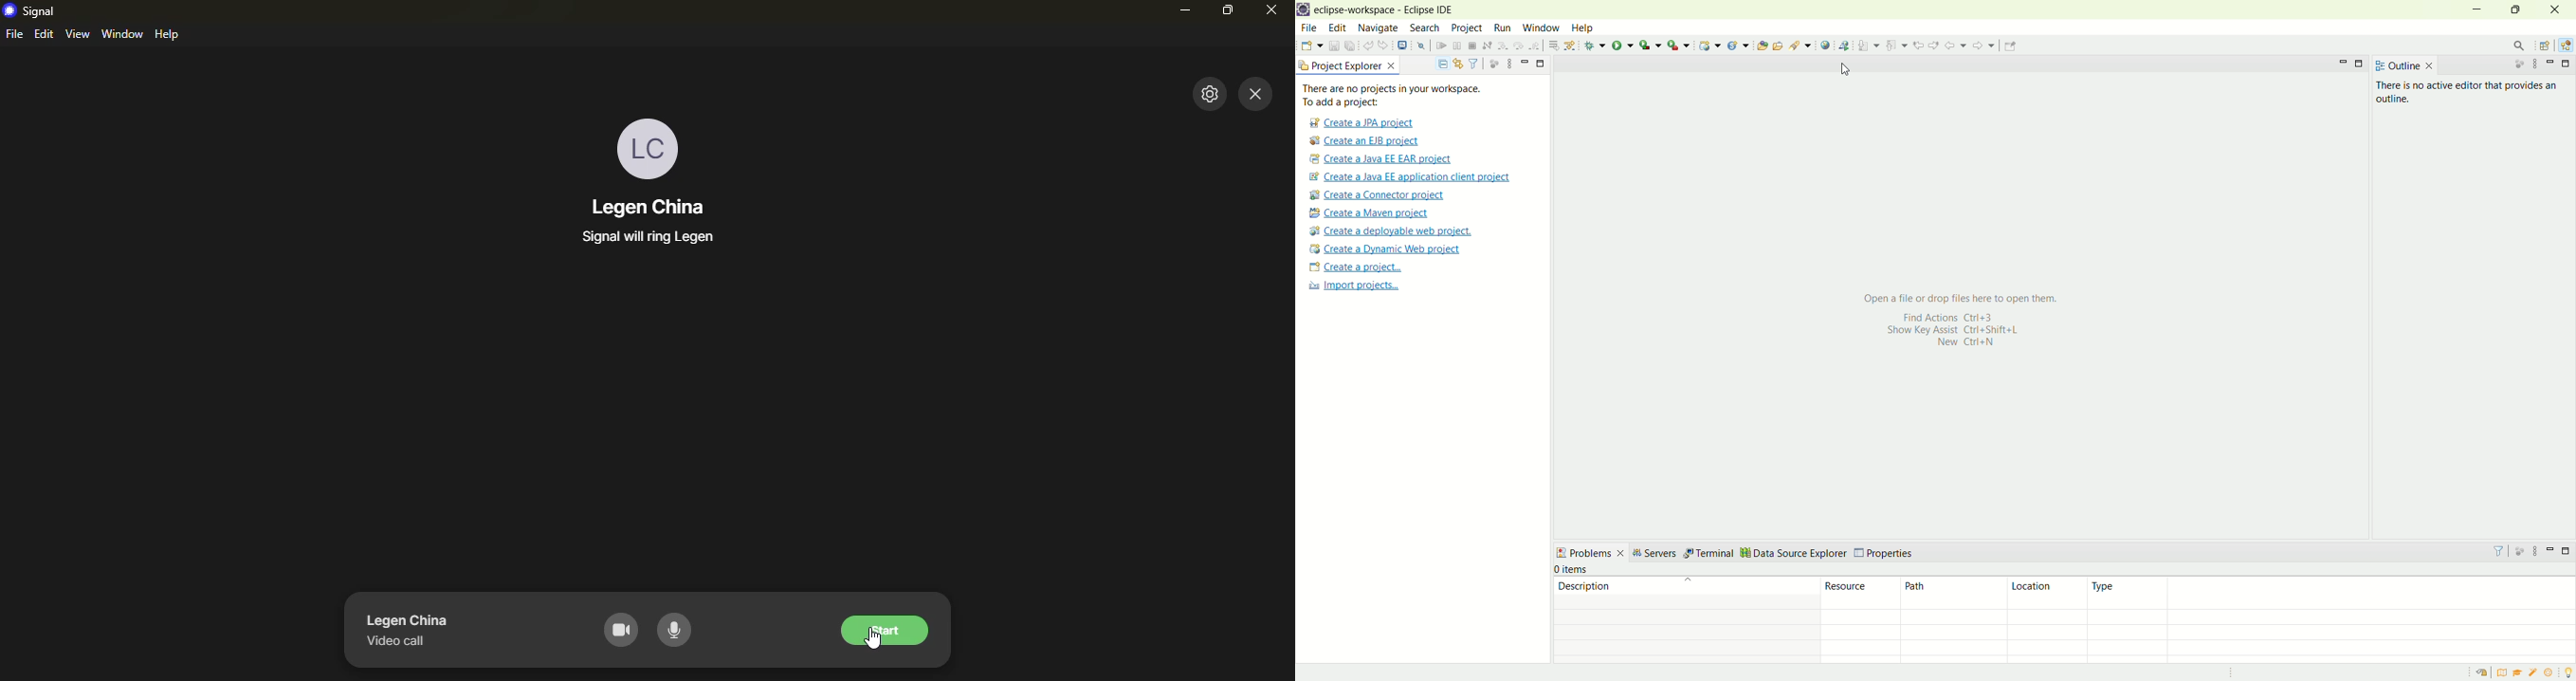 This screenshot has width=2576, height=700. Describe the element at coordinates (1921, 45) in the screenshot. I see `previous edit location` at that location.